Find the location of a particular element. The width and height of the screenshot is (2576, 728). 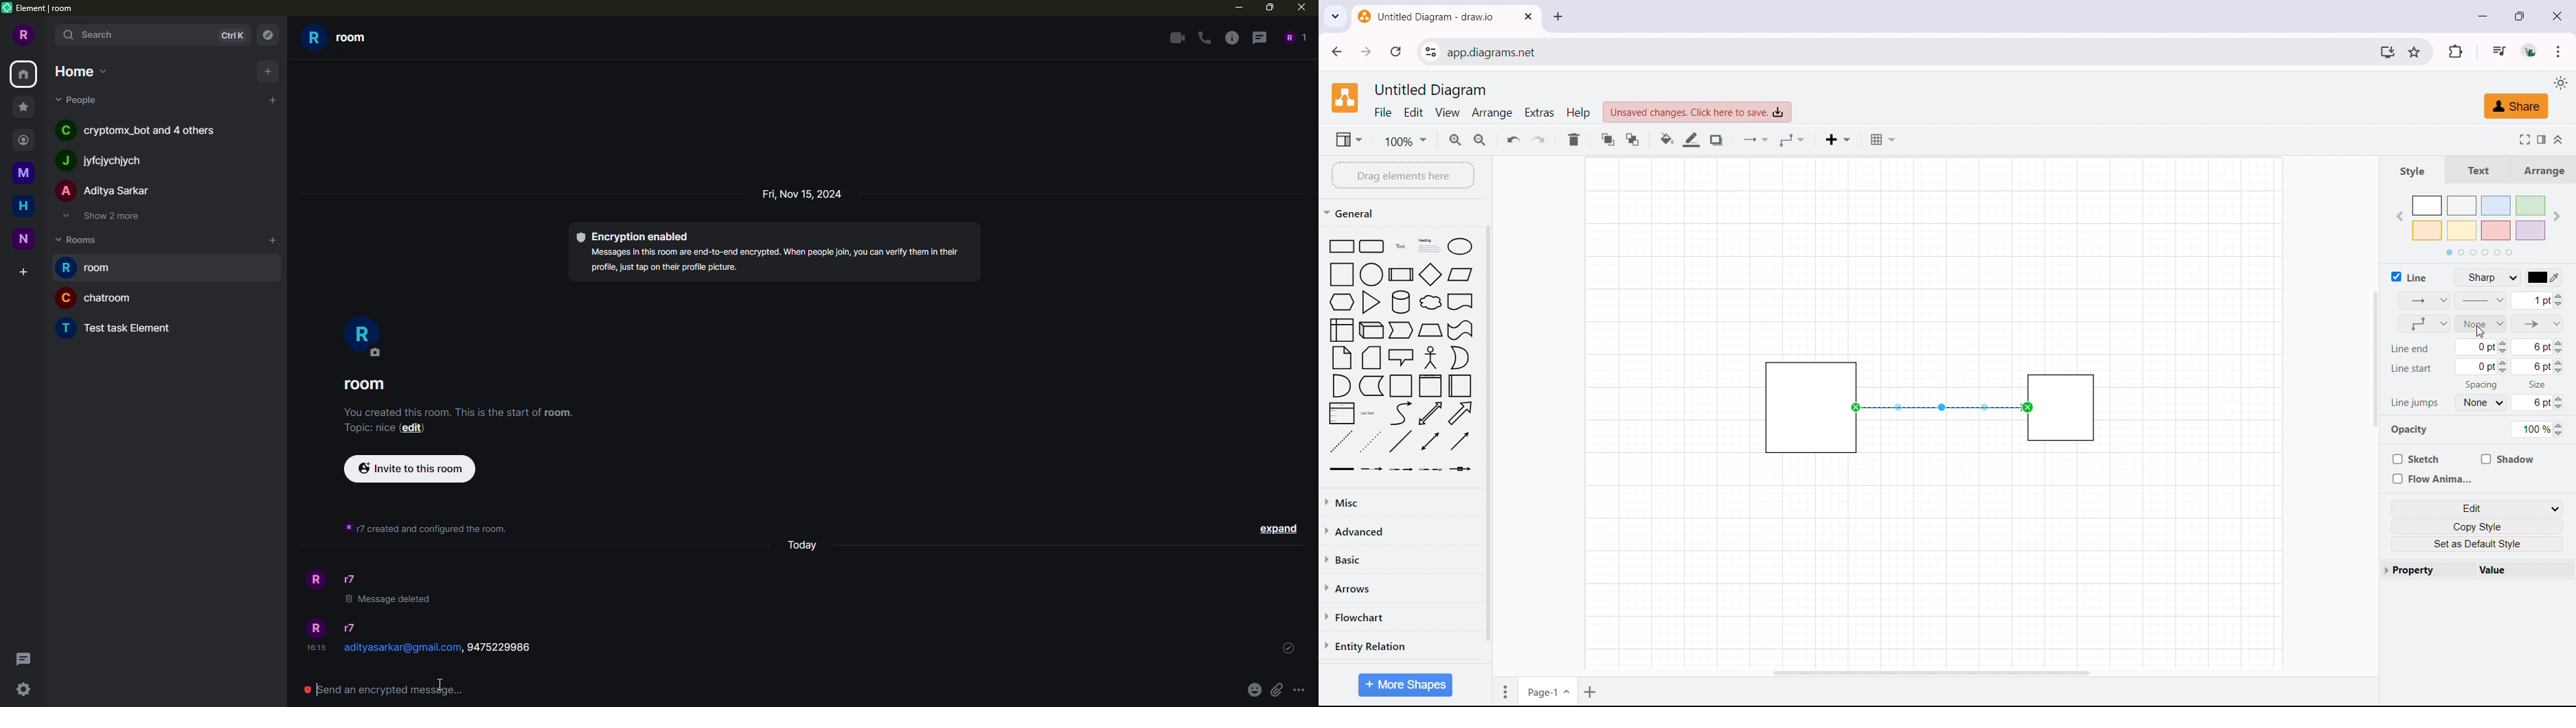

emoji is located at coordinates (1253, 689).